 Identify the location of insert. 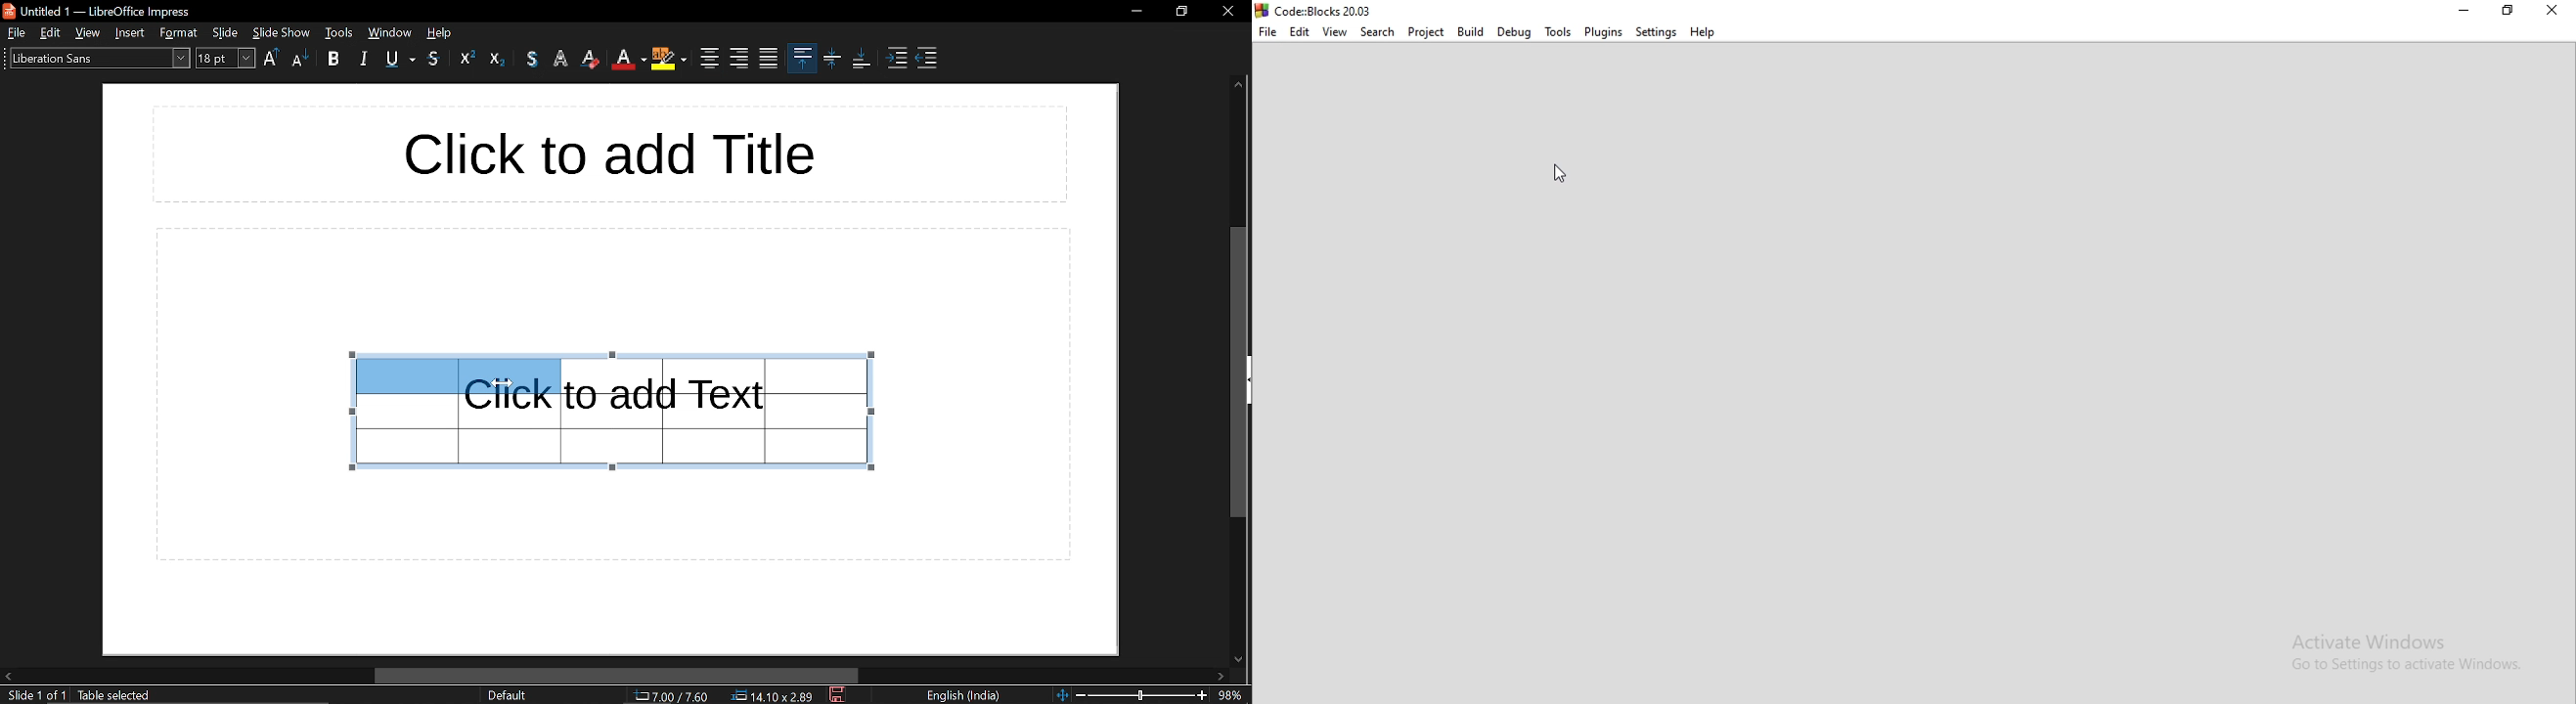
(131, 32).